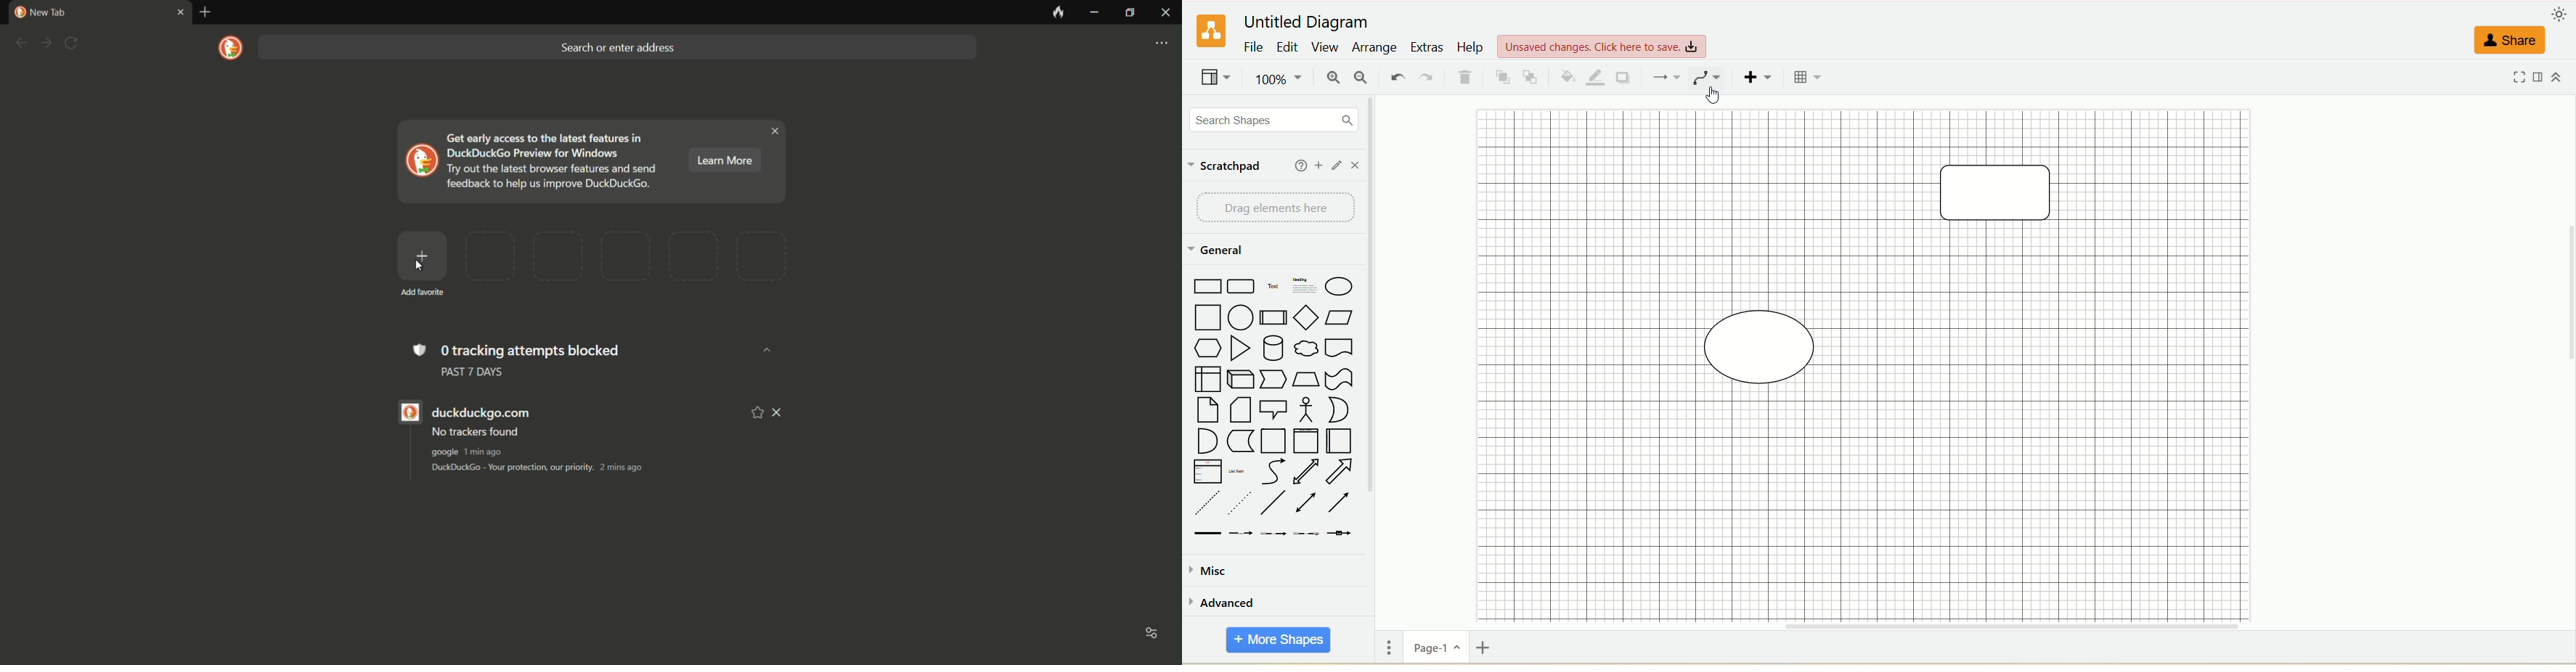 Image resolution: width=2576 pixels, height=672 pixels. I want to click on logo, so click(1209, 32).